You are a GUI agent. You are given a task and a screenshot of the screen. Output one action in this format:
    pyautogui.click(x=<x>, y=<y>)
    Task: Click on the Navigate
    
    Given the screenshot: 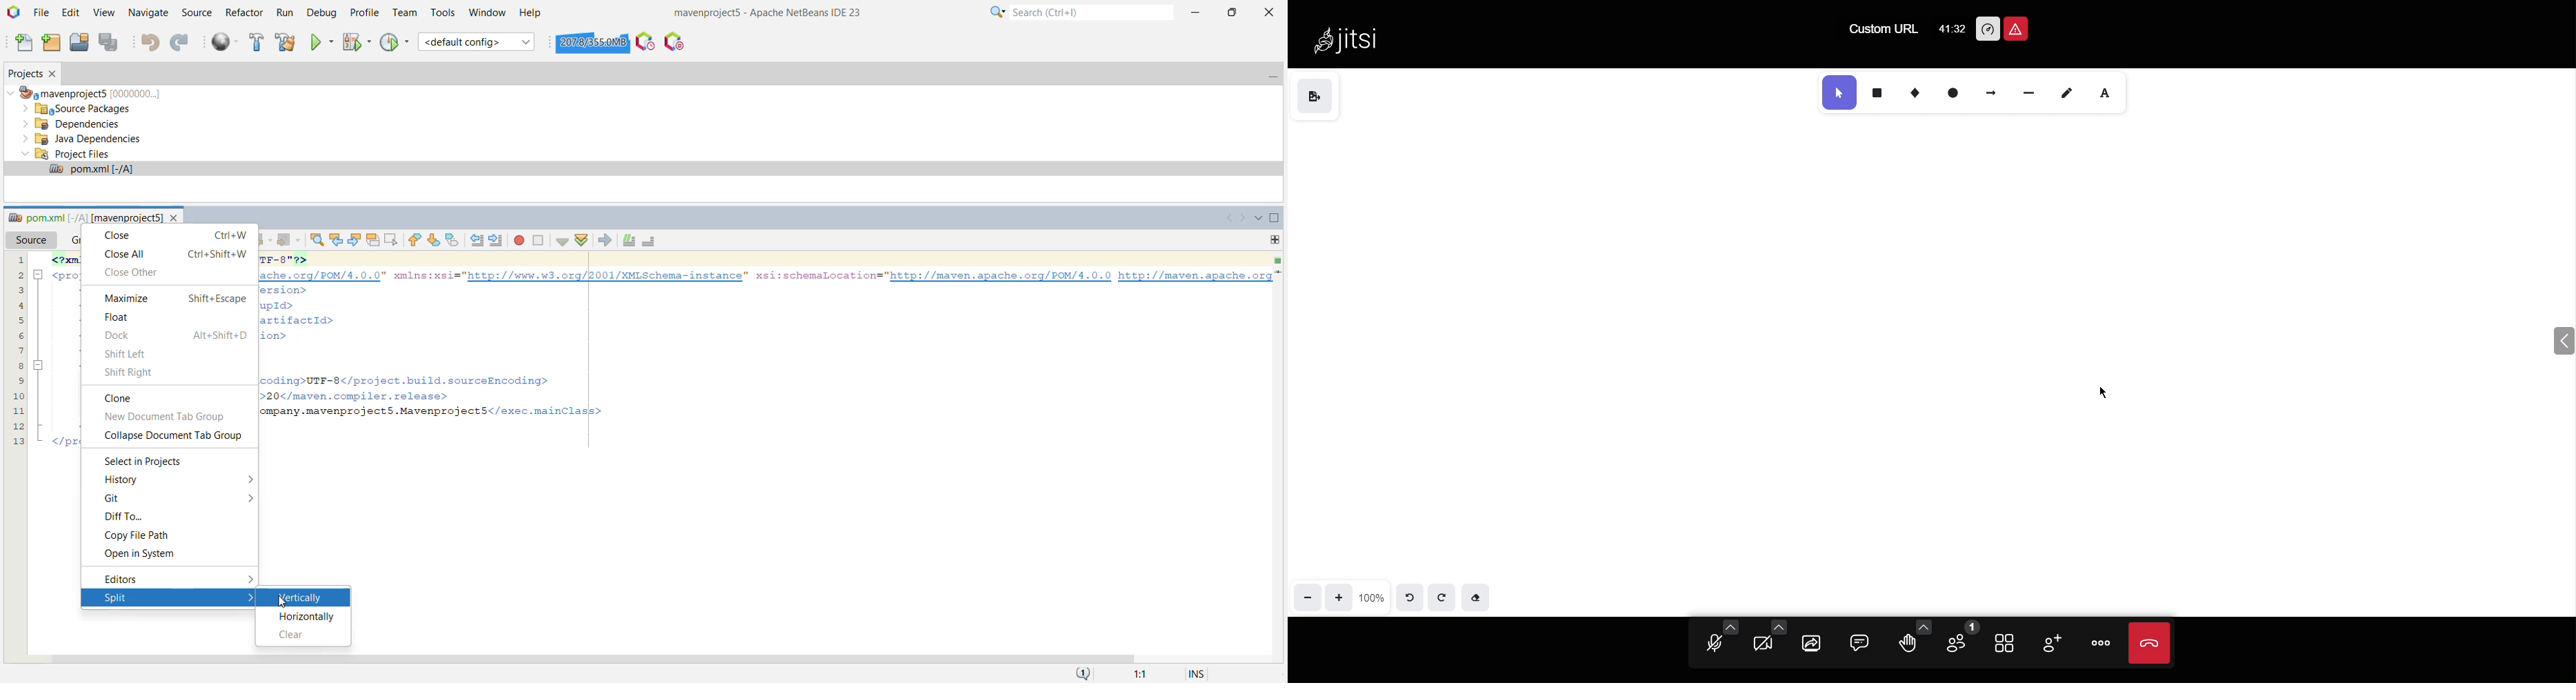 What is the action you would take?
    pyautogui.click(x=149, y=13)
    